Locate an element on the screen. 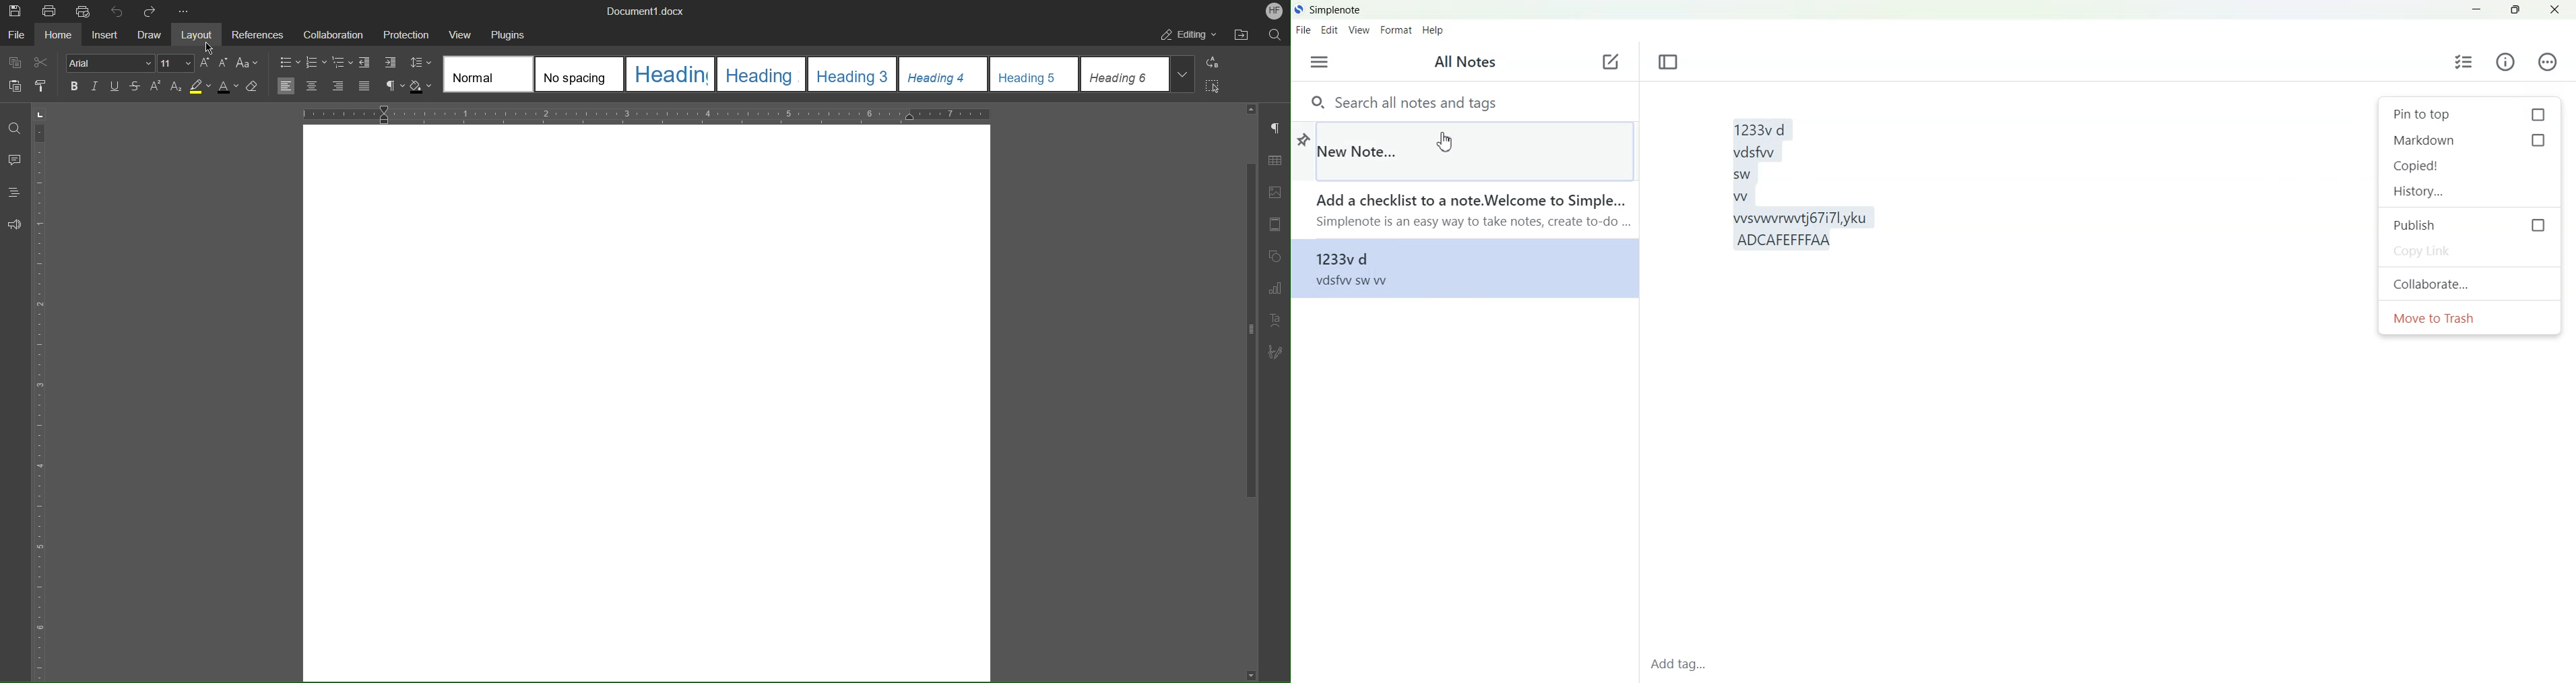  Center Align is located at coordinates (312, 86).